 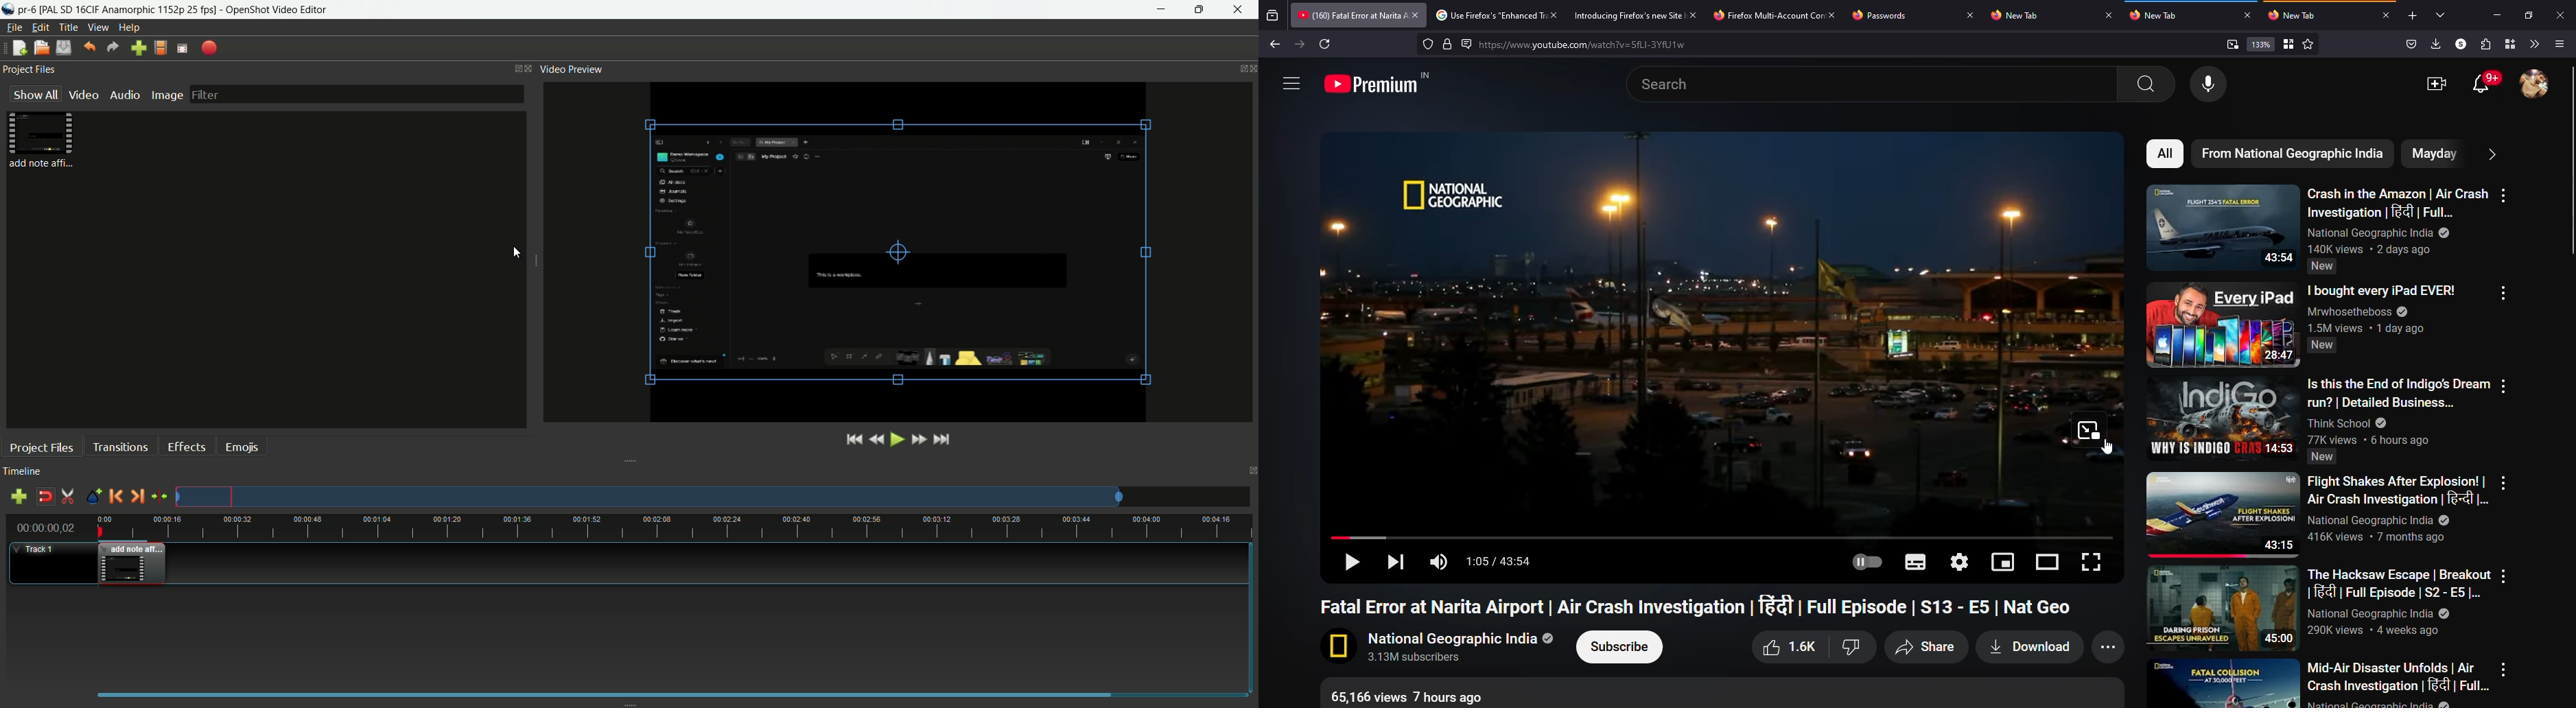 What do you see at coordinates (1924, 648) in the screenshot?
I see `share` at bounding box center [1924, 648].